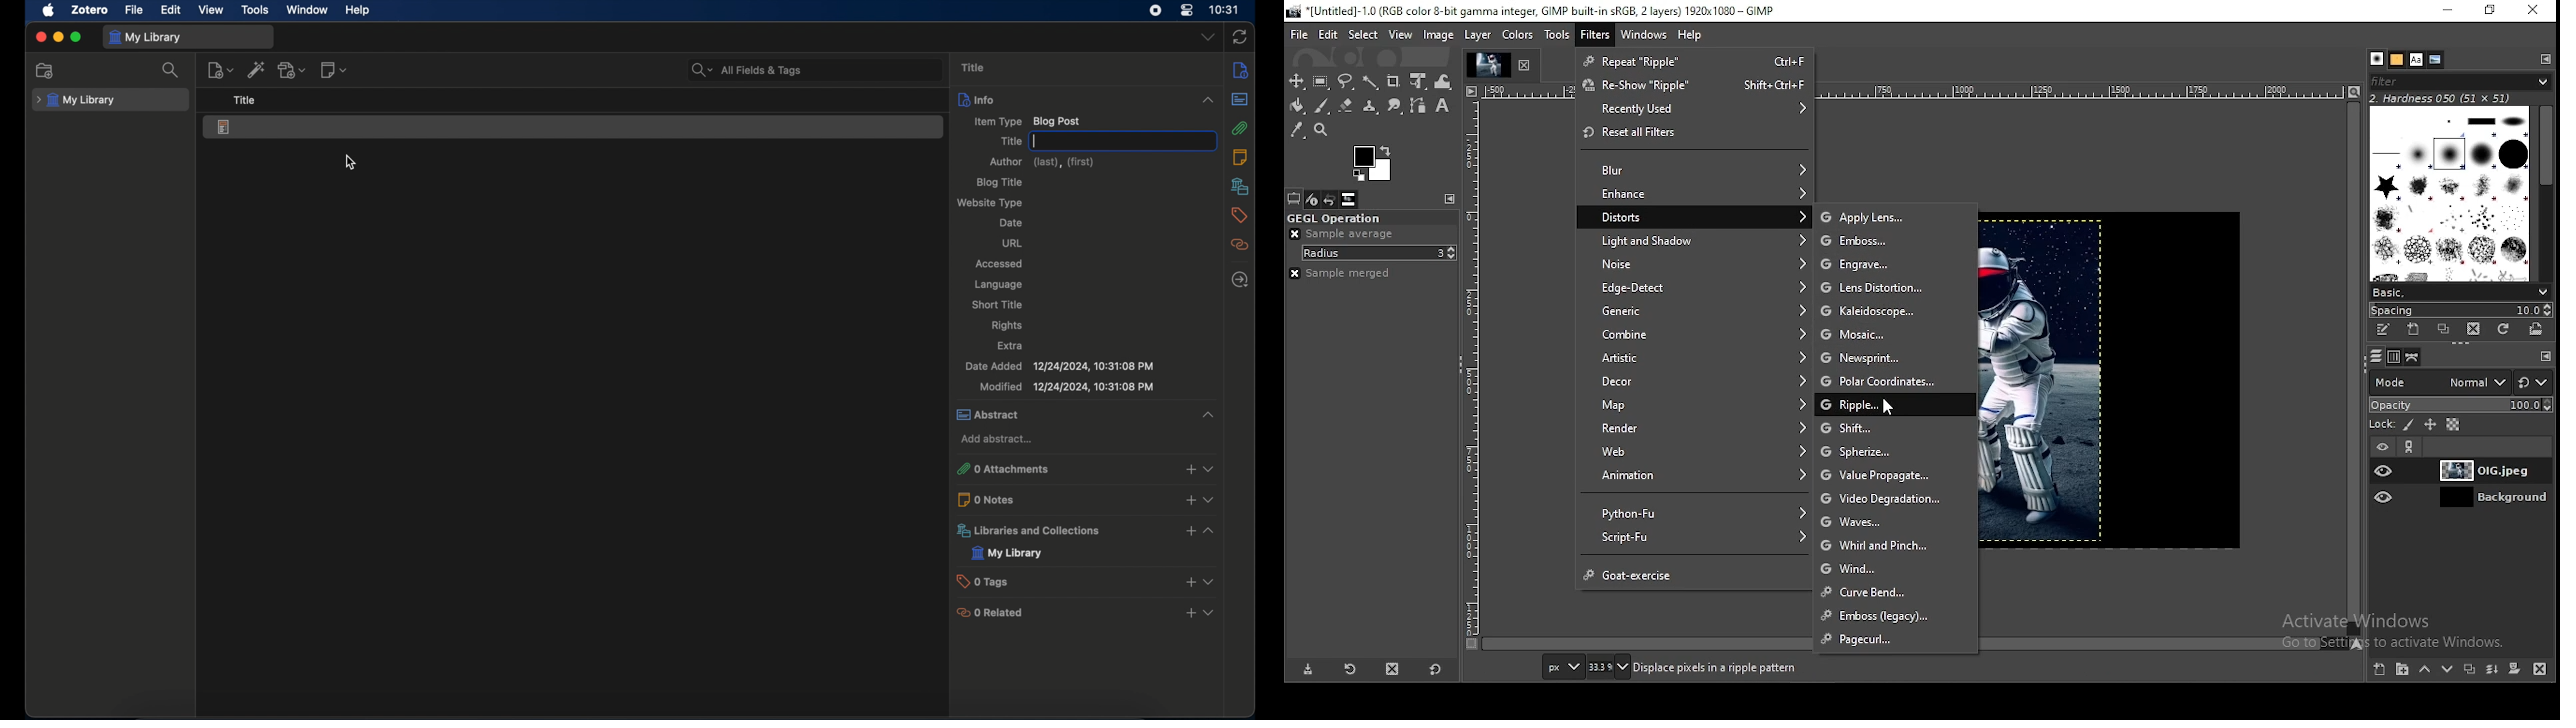 The height and width of the screenshot is (728, 2576). What do you see at coordinates (255, 10) in the screenshot?
I see `tools` at bounding box center [255, 10].